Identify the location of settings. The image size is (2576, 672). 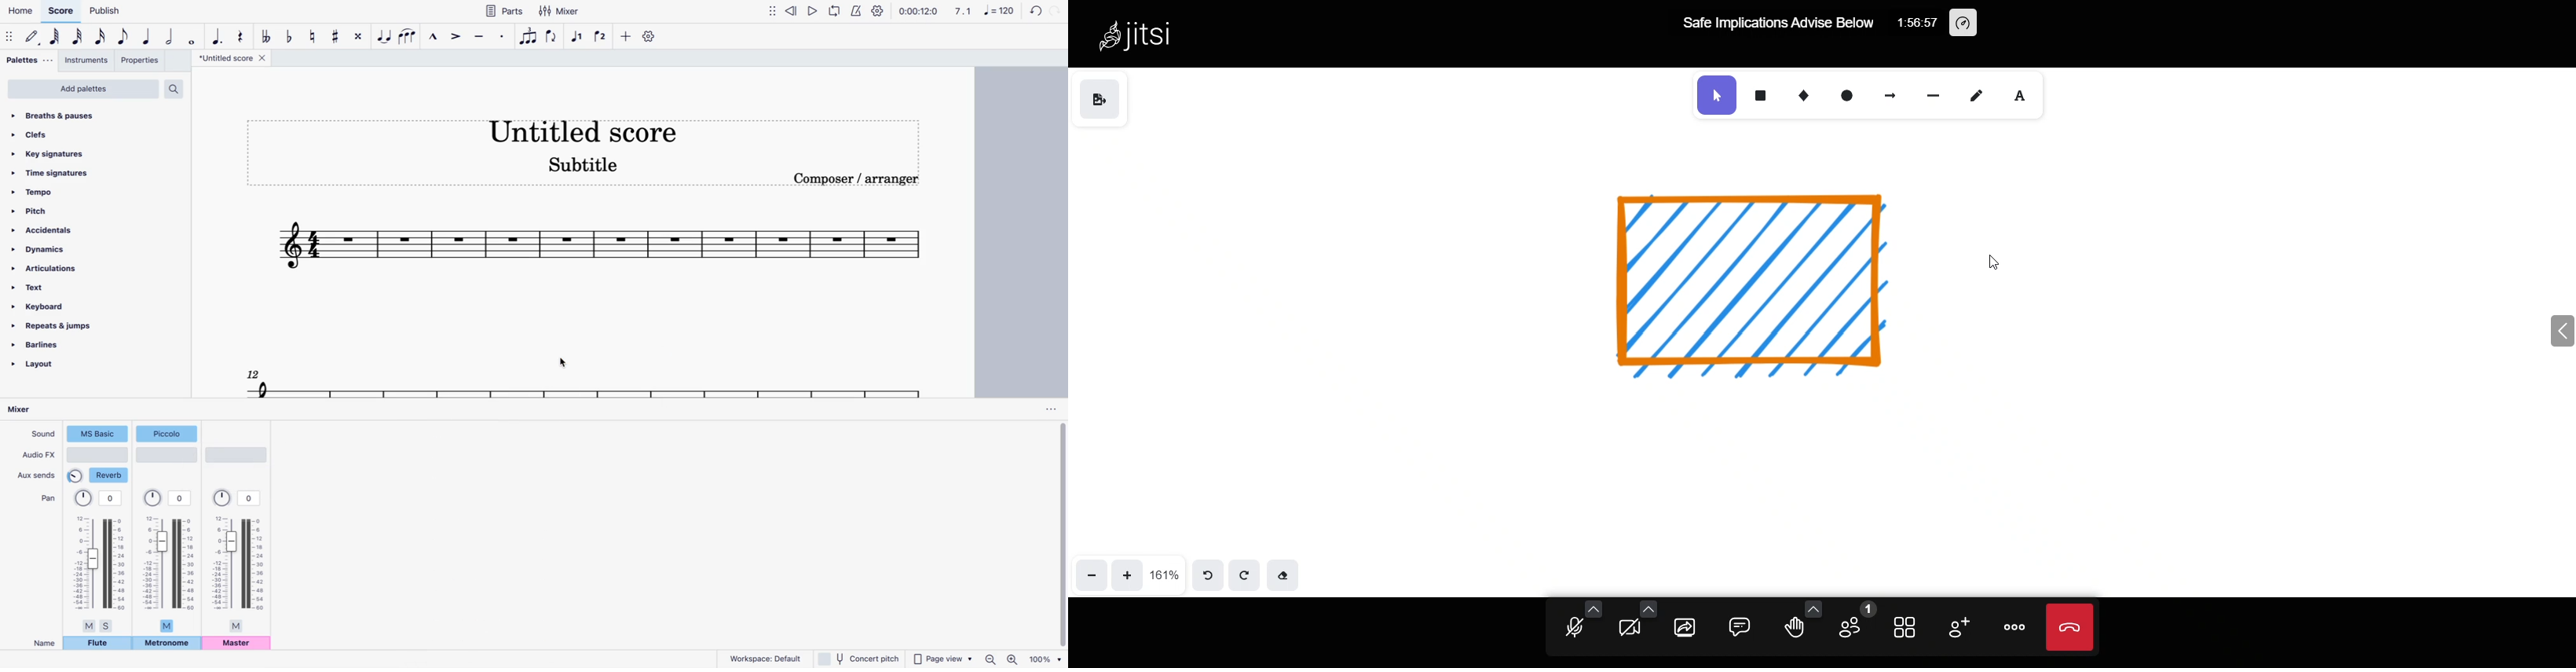
(877, 10).